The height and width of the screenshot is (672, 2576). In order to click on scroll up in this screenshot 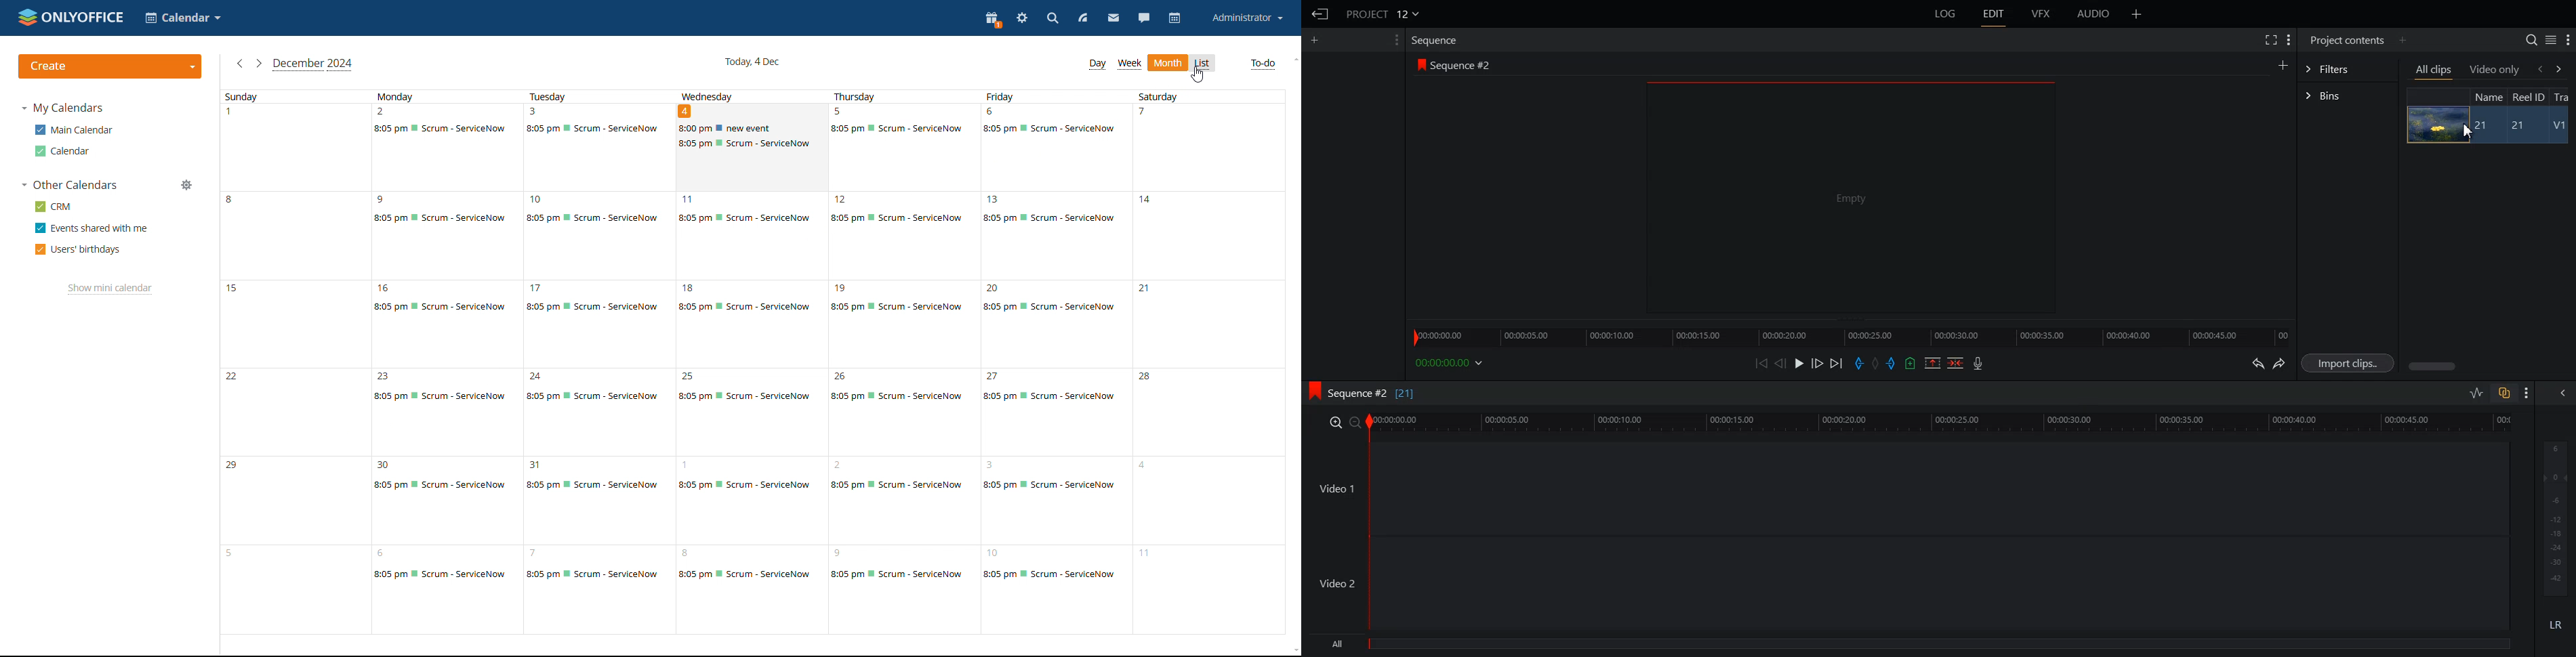, I will do `click(1293, 59)`.